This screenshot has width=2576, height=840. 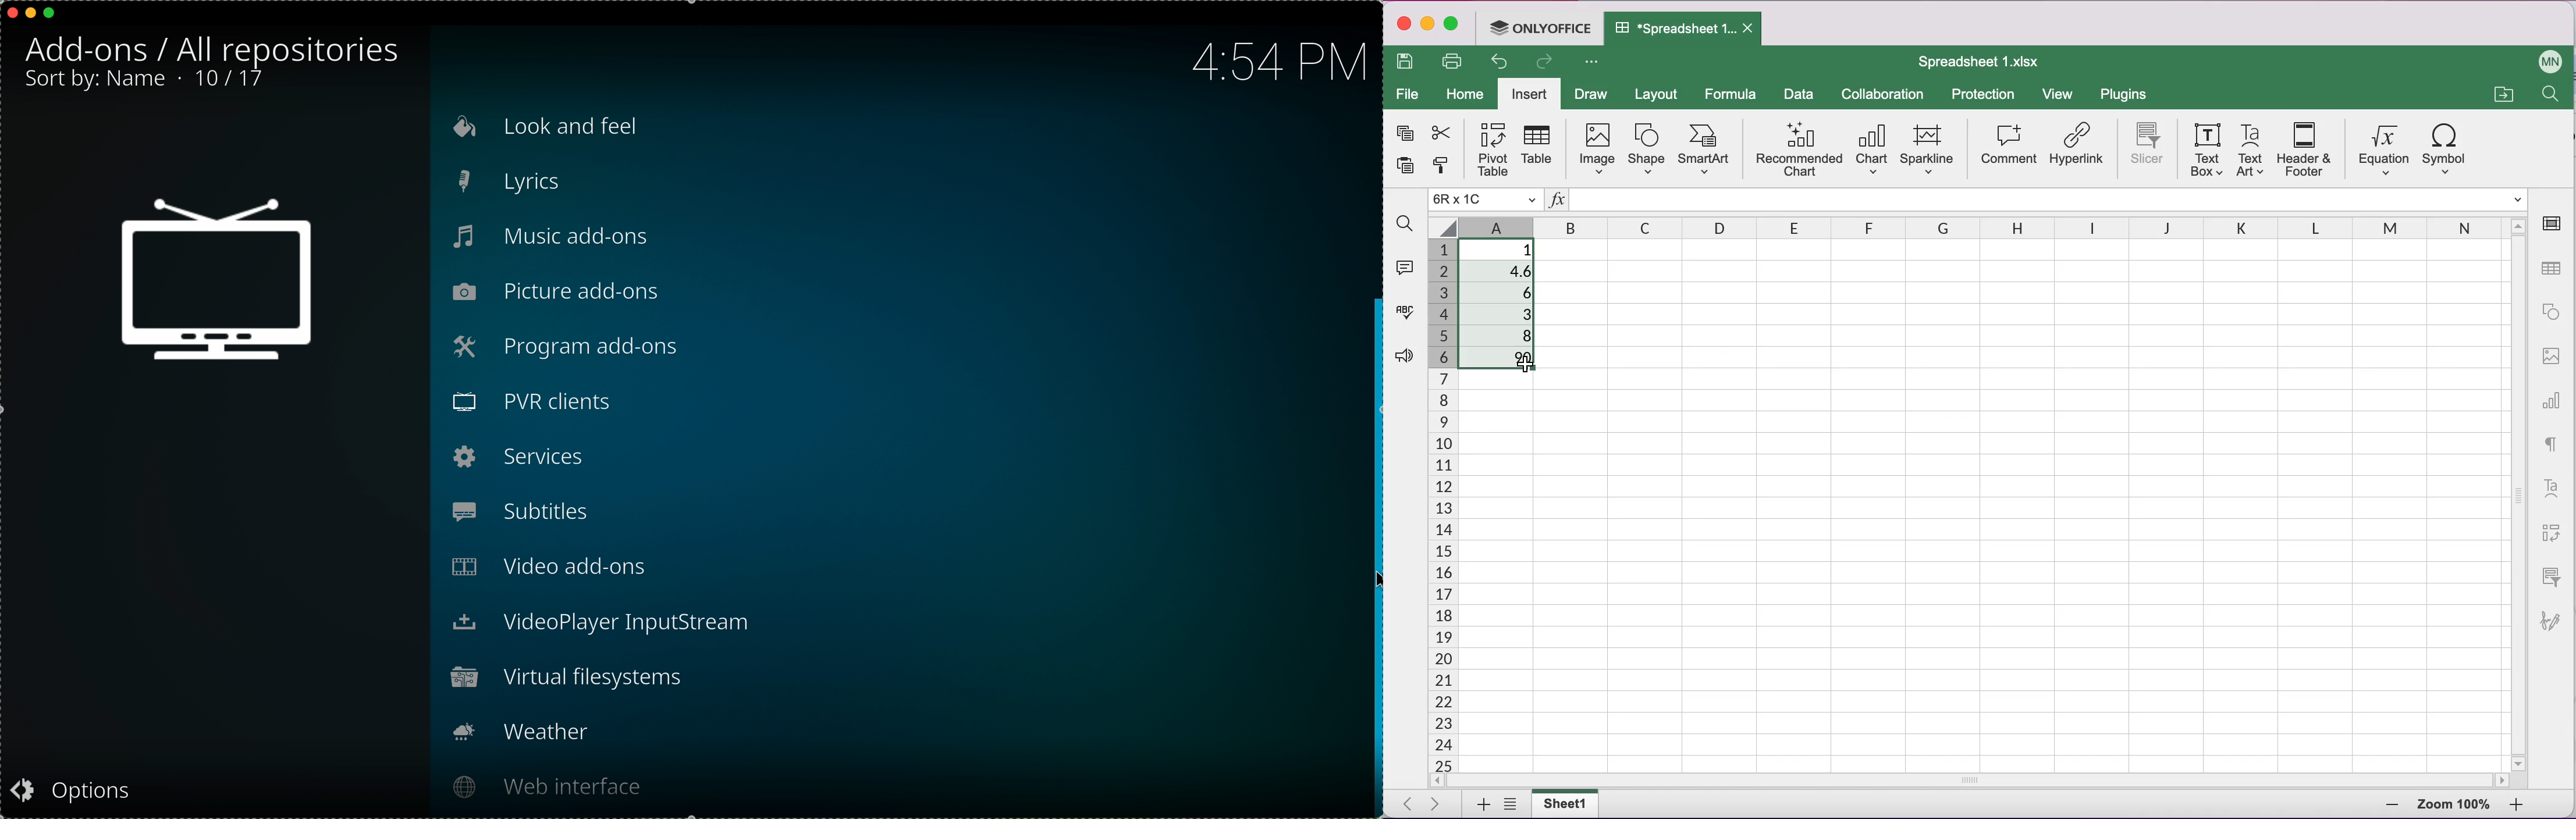 What do you see at coordinates (1467, 94) in the screenshot?
I see `home` at bounding box center [1467, 94].